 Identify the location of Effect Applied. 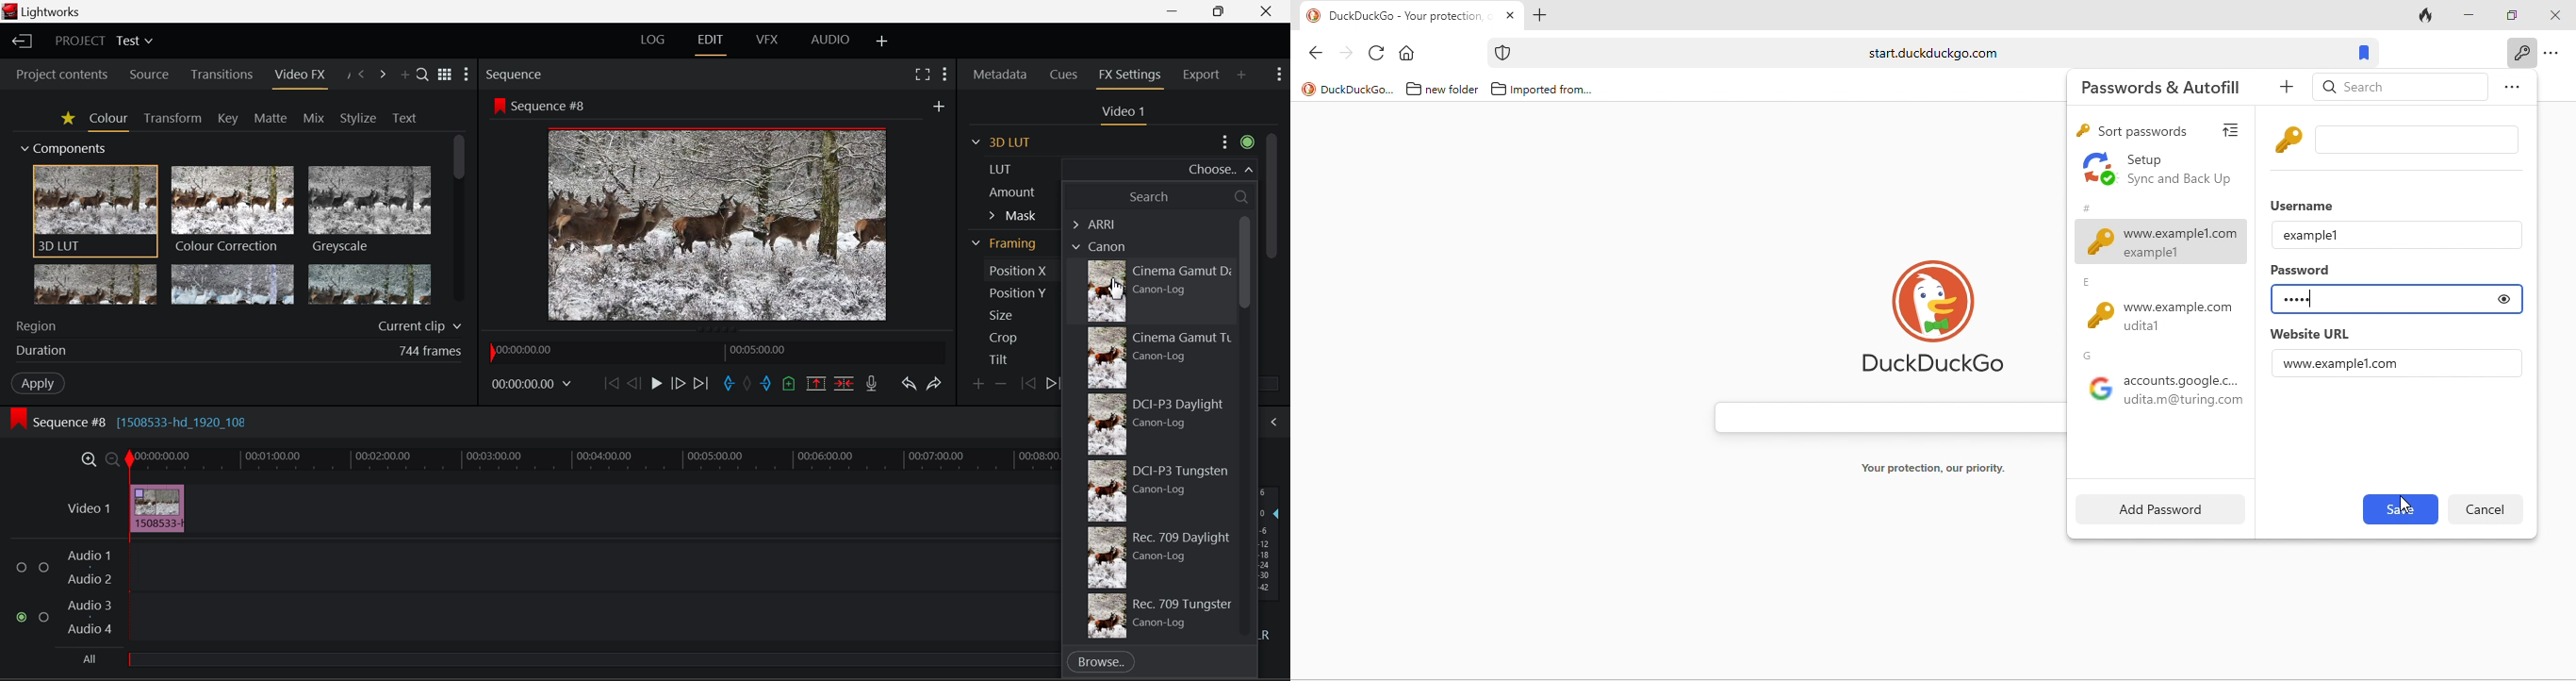
(161, 507).